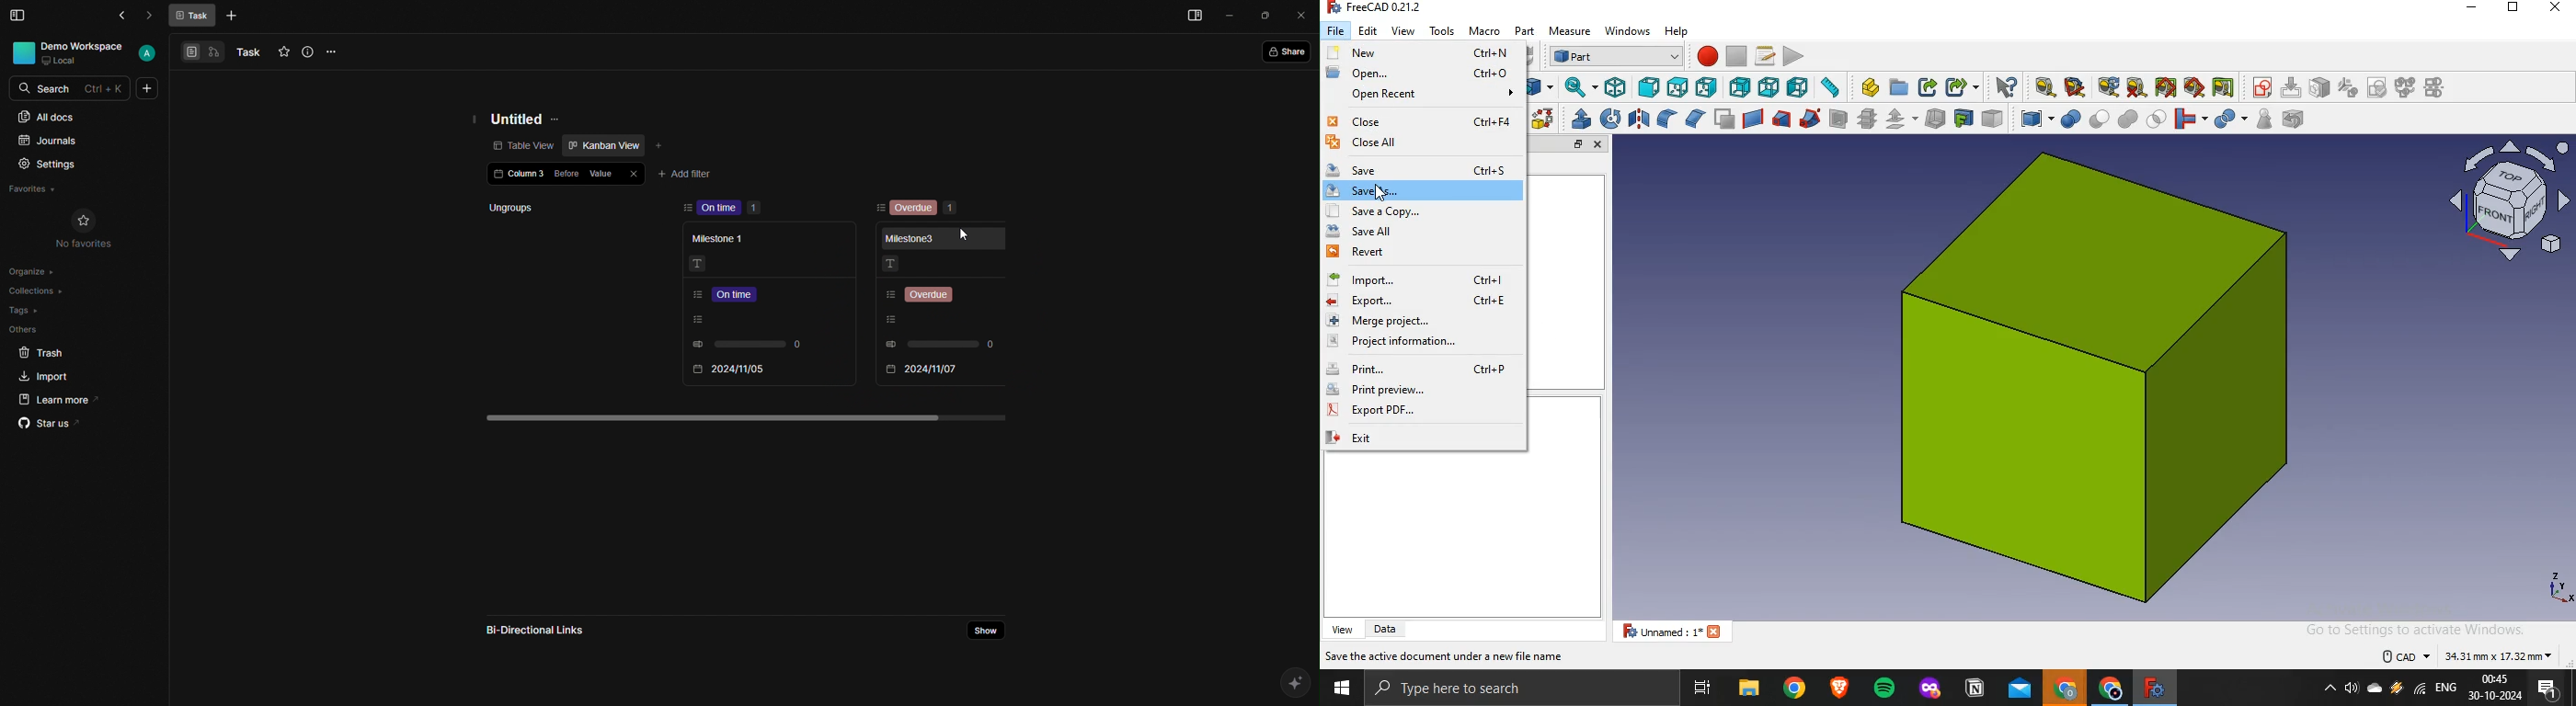  I want to click on measure linear, so click(2046, 86).